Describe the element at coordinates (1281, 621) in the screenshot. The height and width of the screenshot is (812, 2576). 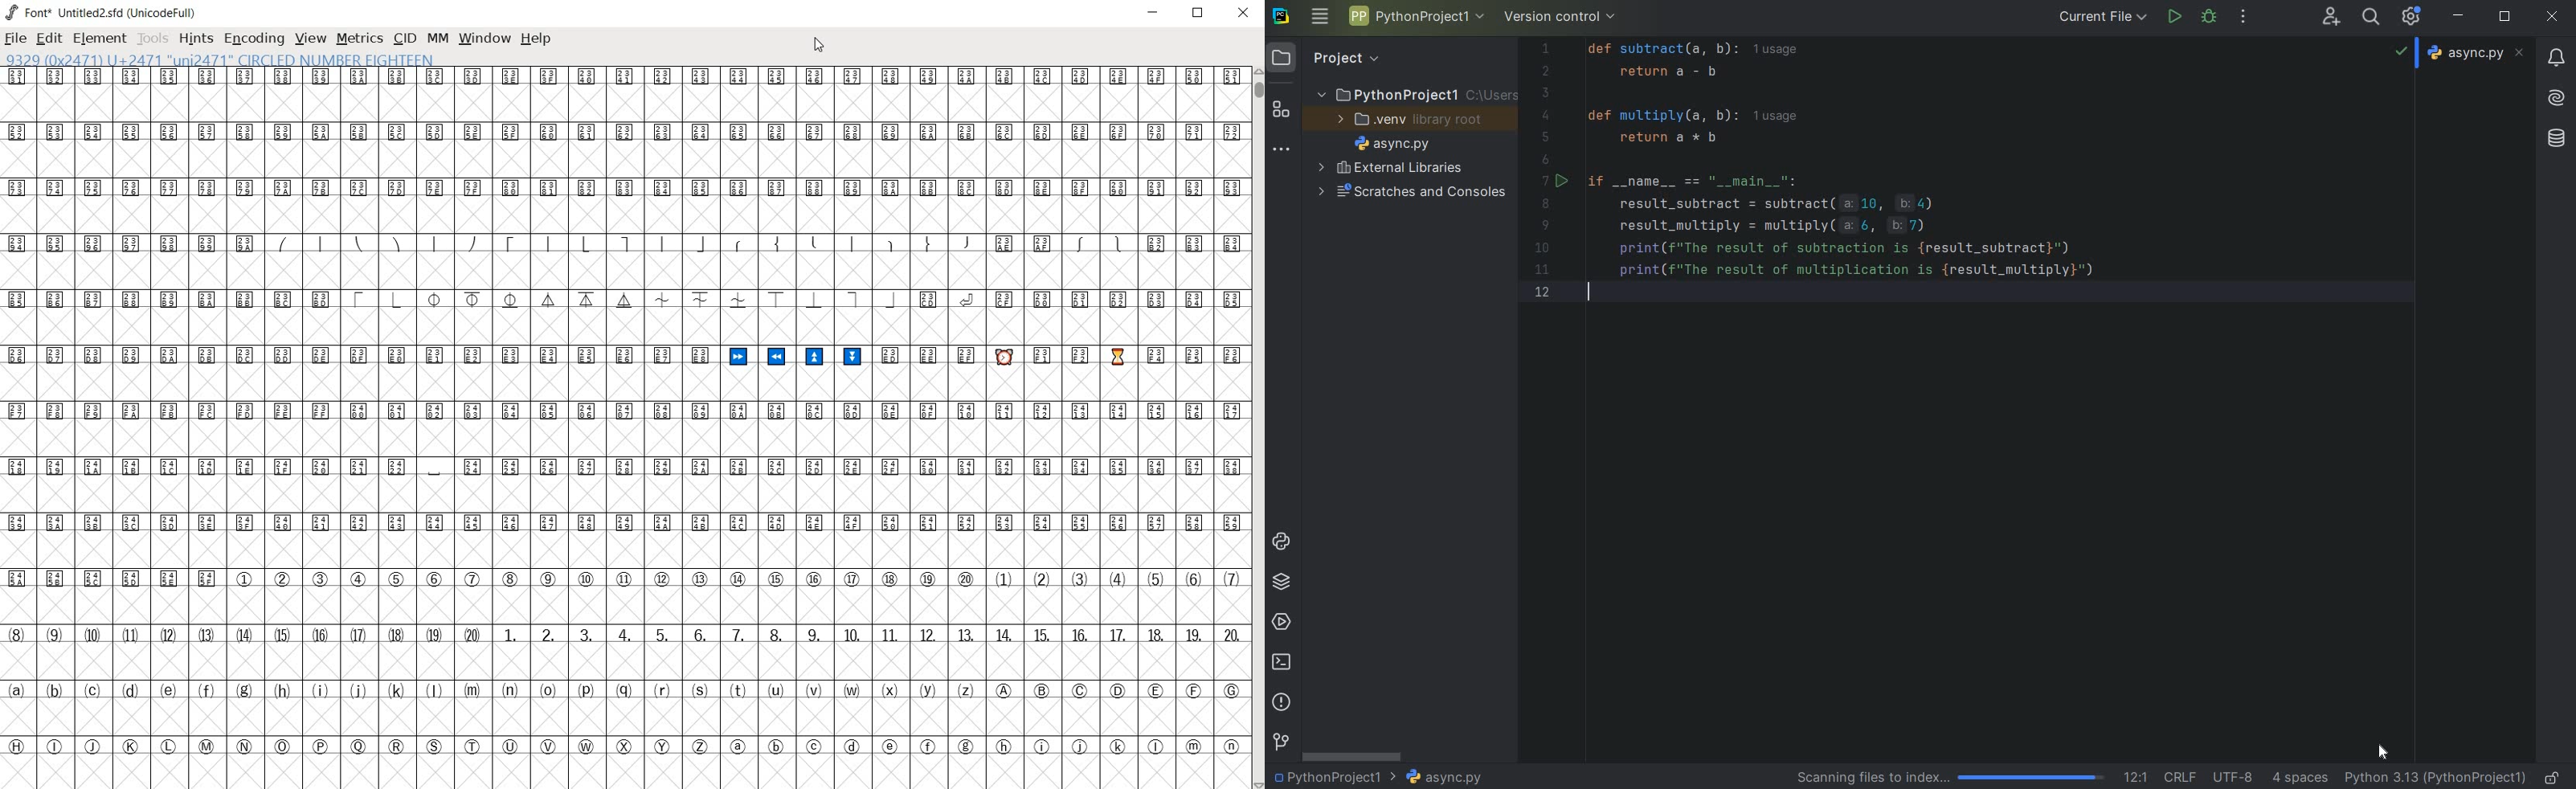
I see `services` at that location.